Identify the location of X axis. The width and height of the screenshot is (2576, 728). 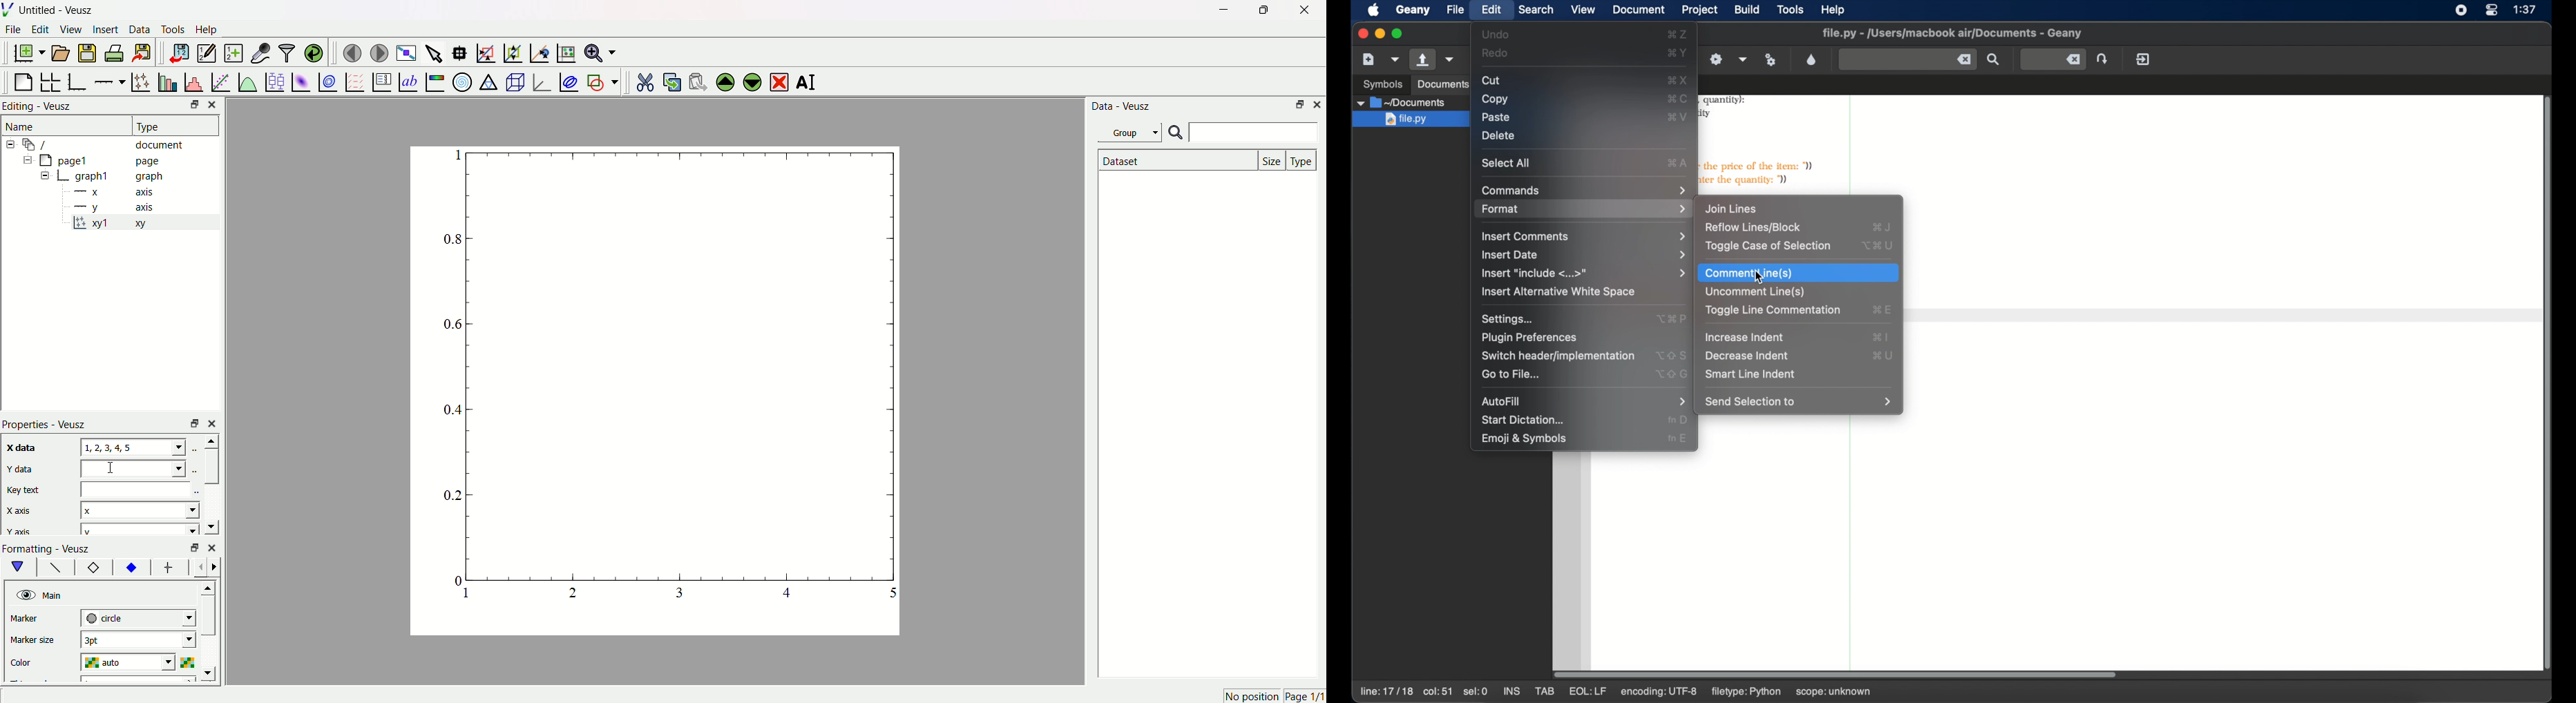
(24, 511).